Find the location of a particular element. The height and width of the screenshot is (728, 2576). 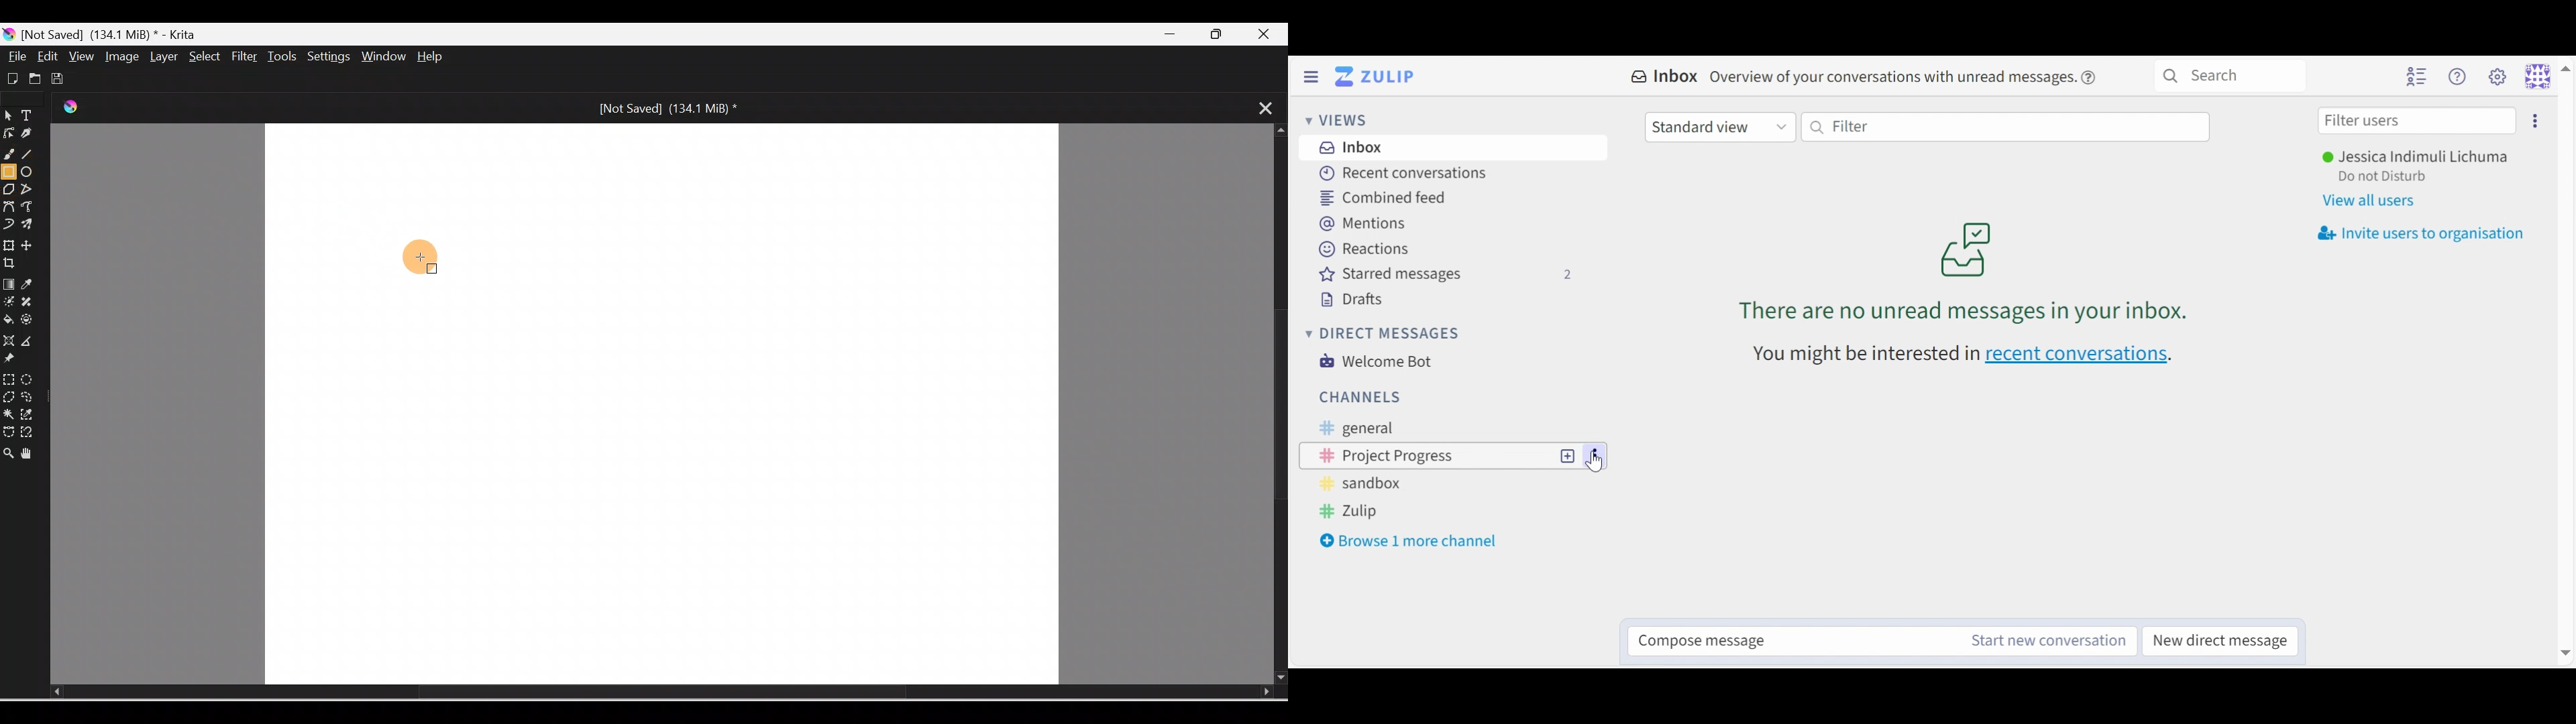

url is located at coordinates (1490, 656).